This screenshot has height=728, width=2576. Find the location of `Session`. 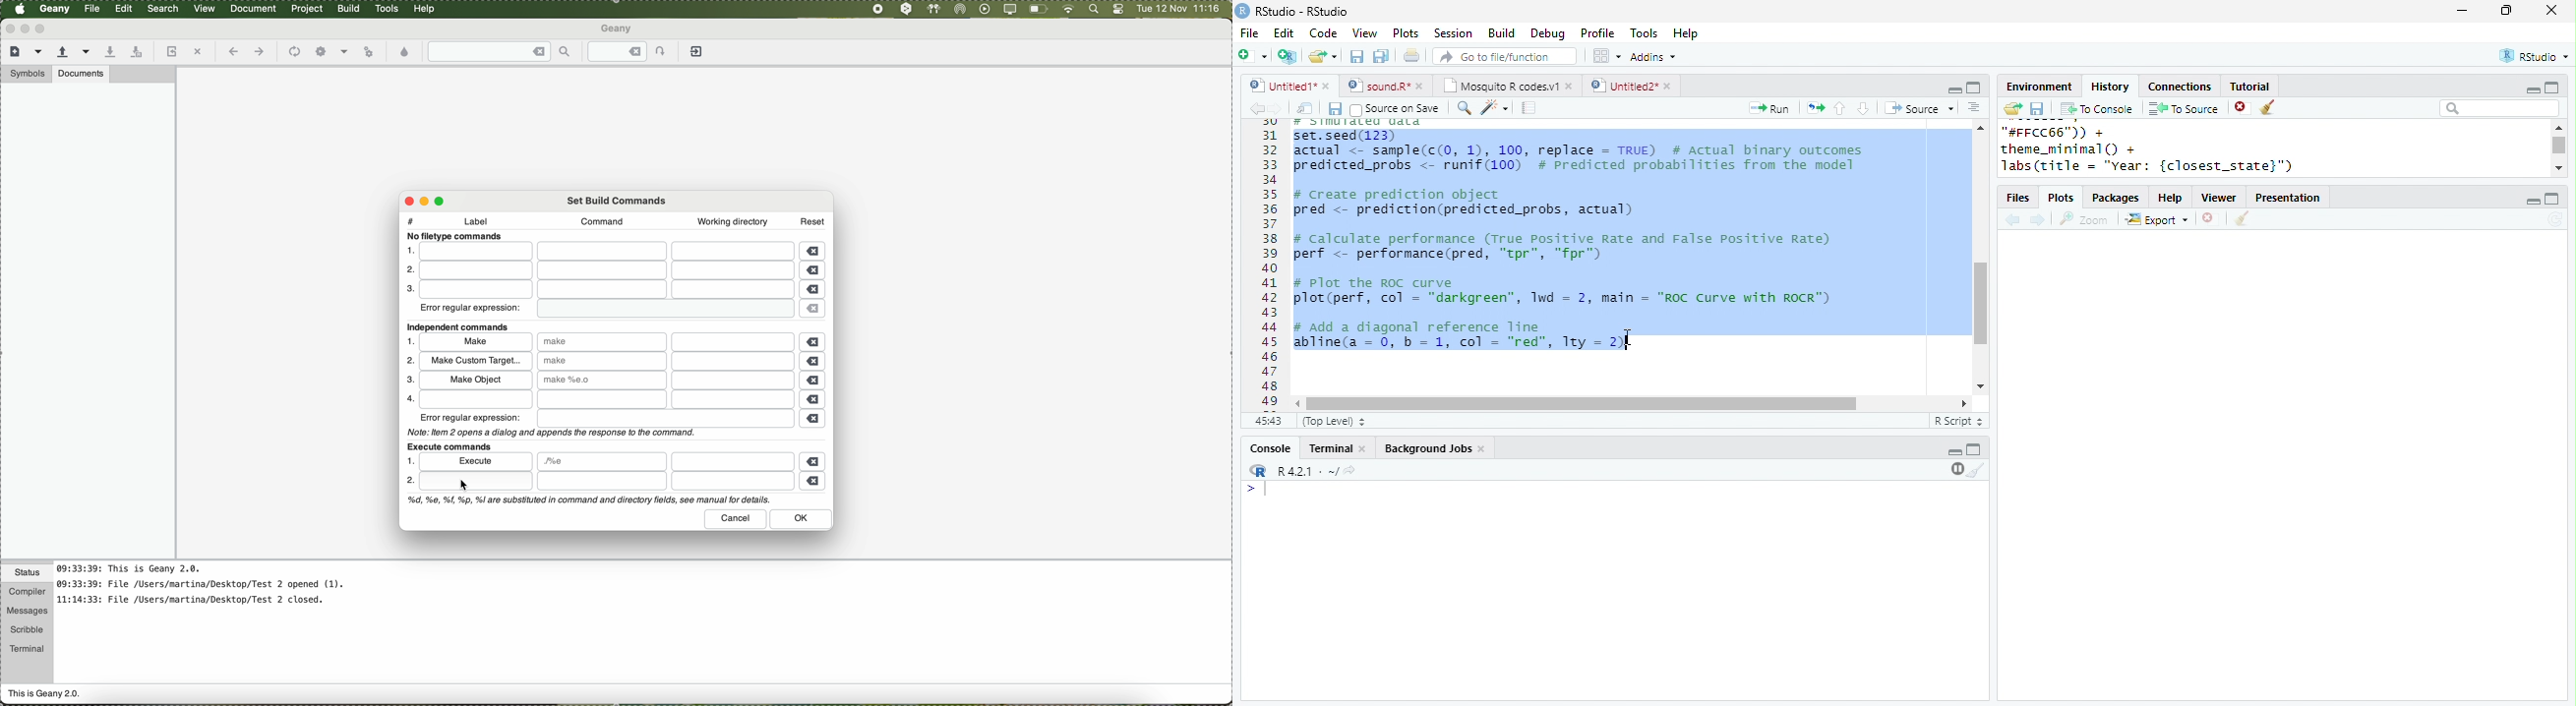

Session is located at coordinates (1453, 33).